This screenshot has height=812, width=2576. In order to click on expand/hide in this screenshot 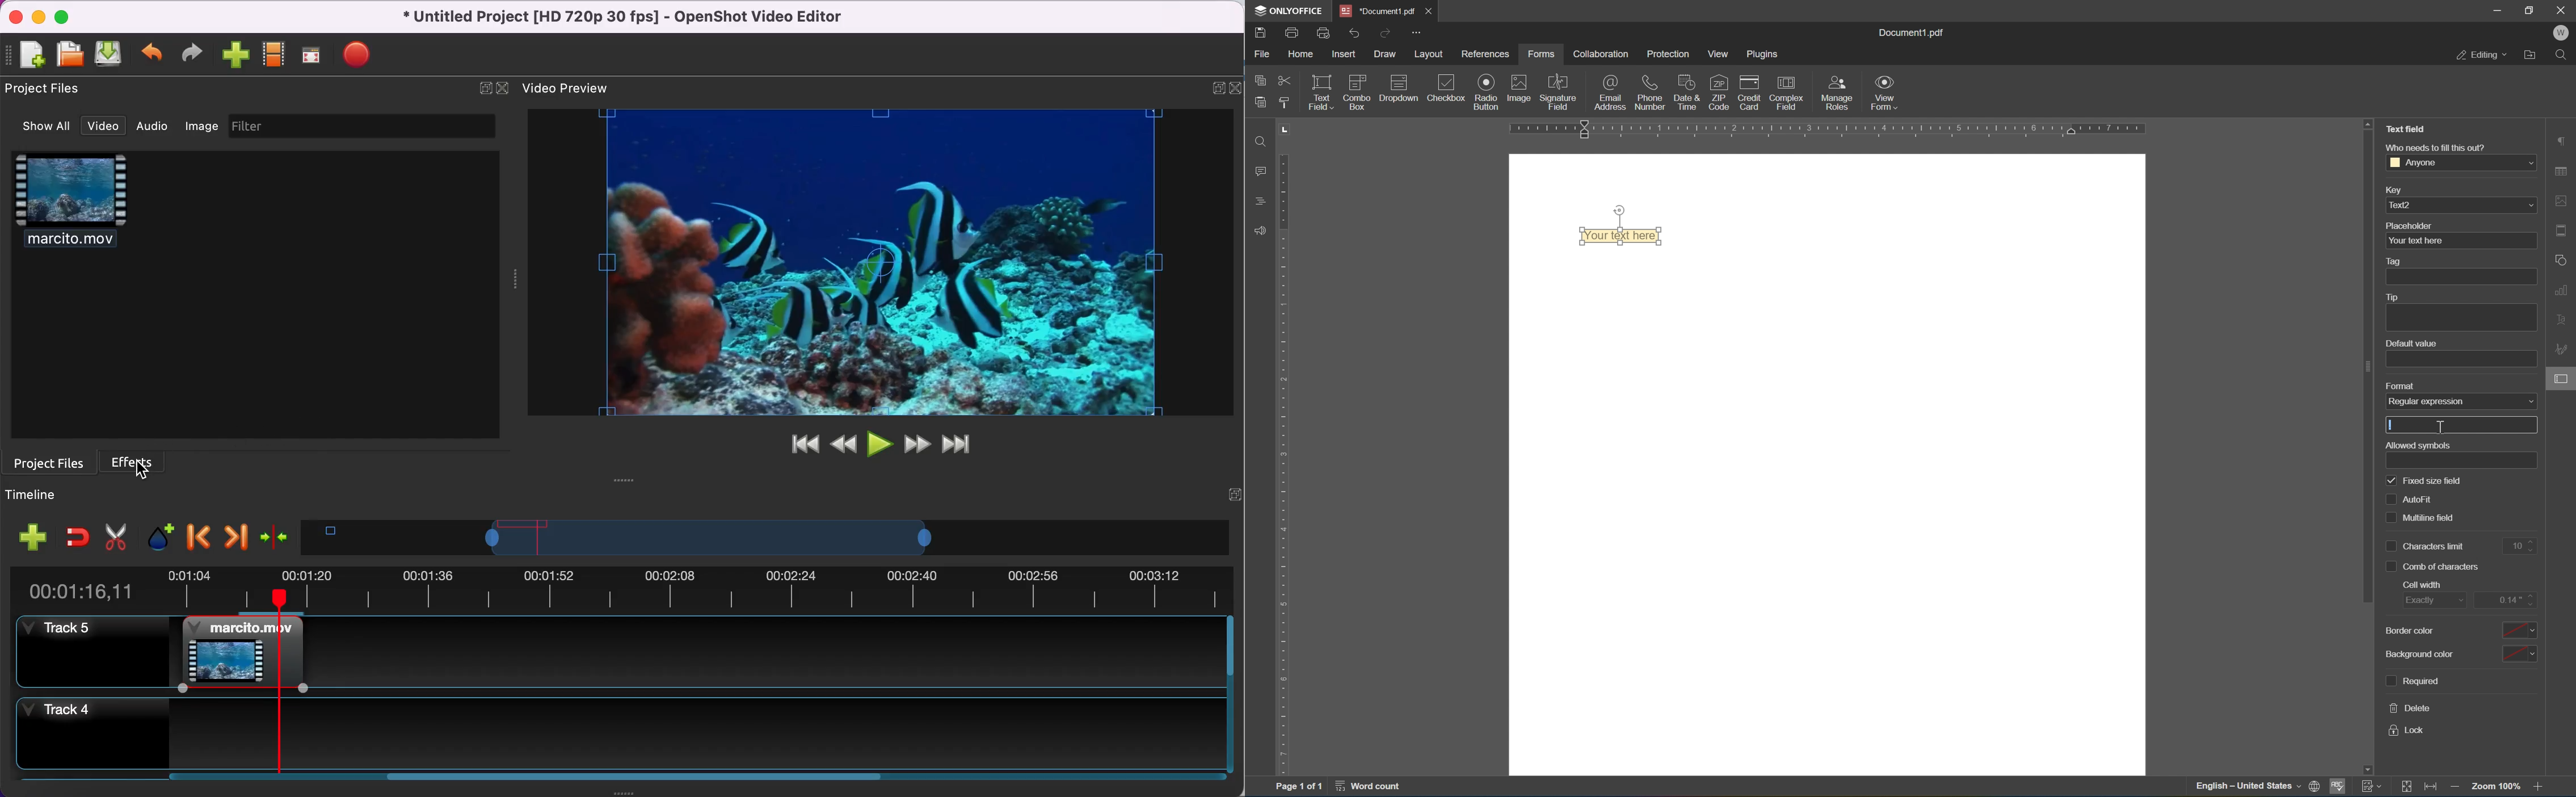, I will do `click(1234, 493)`.